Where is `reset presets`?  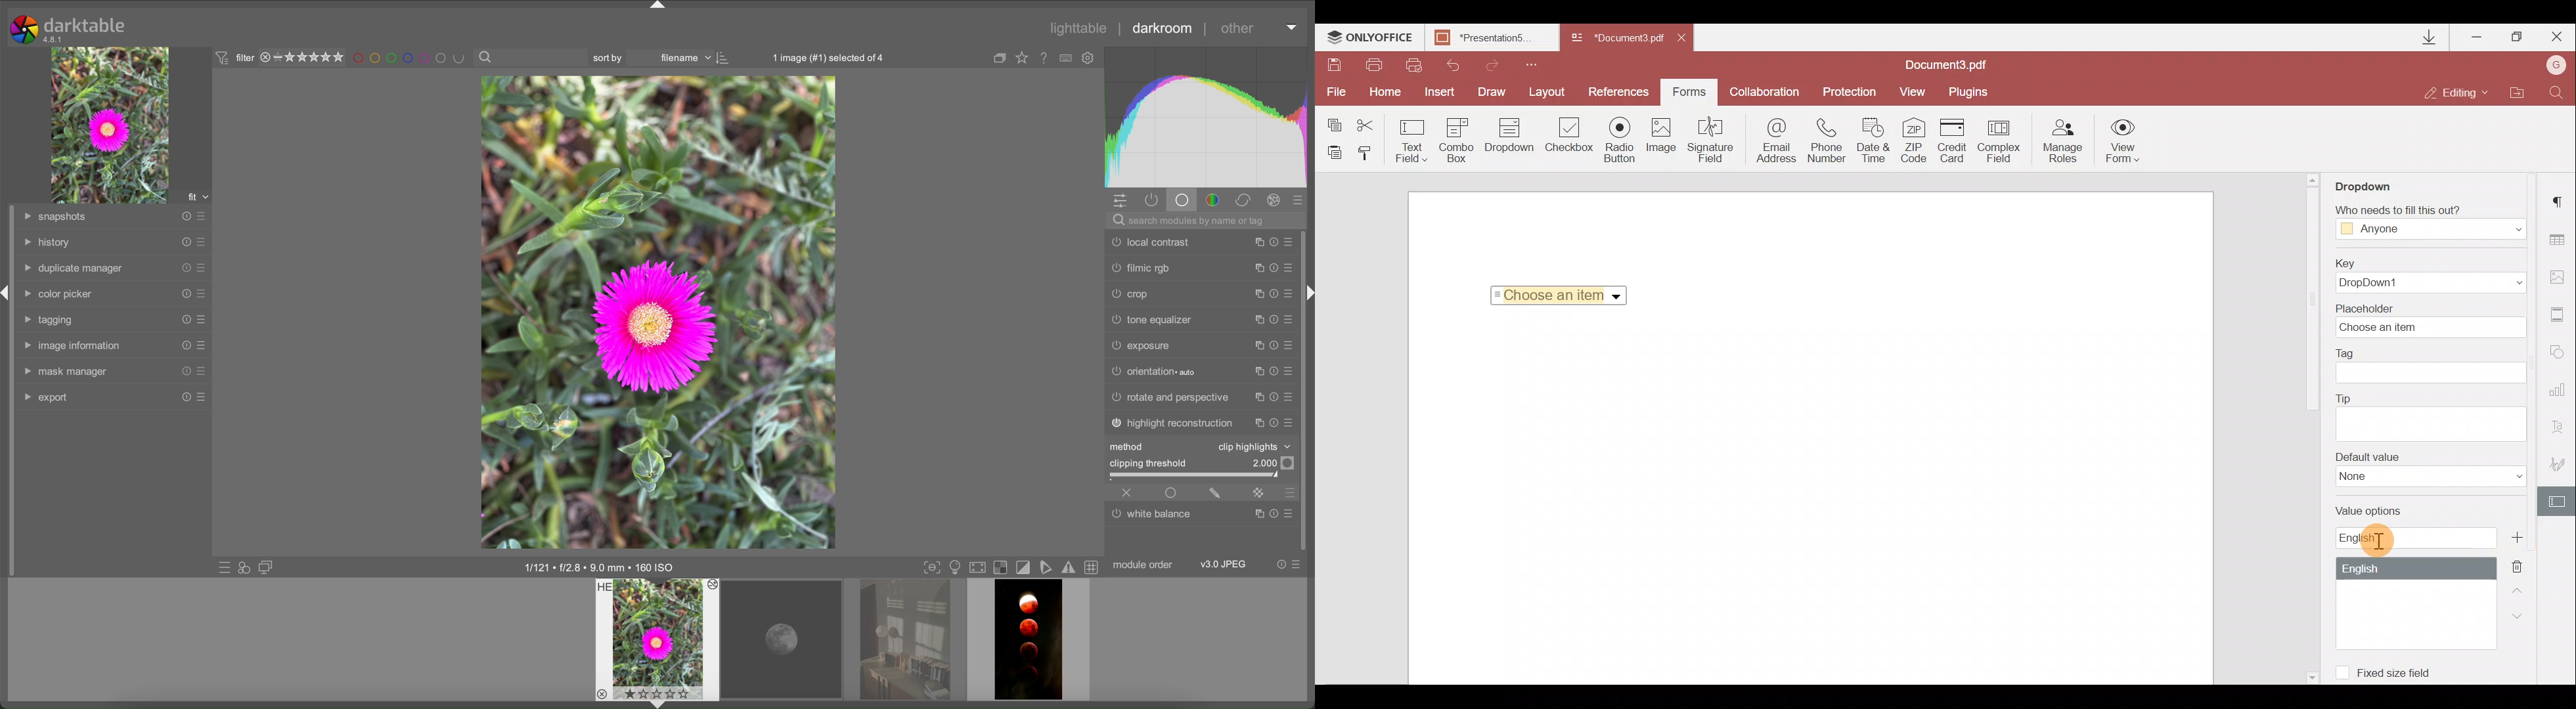
reset presets is located at coordinates (1272, 399).